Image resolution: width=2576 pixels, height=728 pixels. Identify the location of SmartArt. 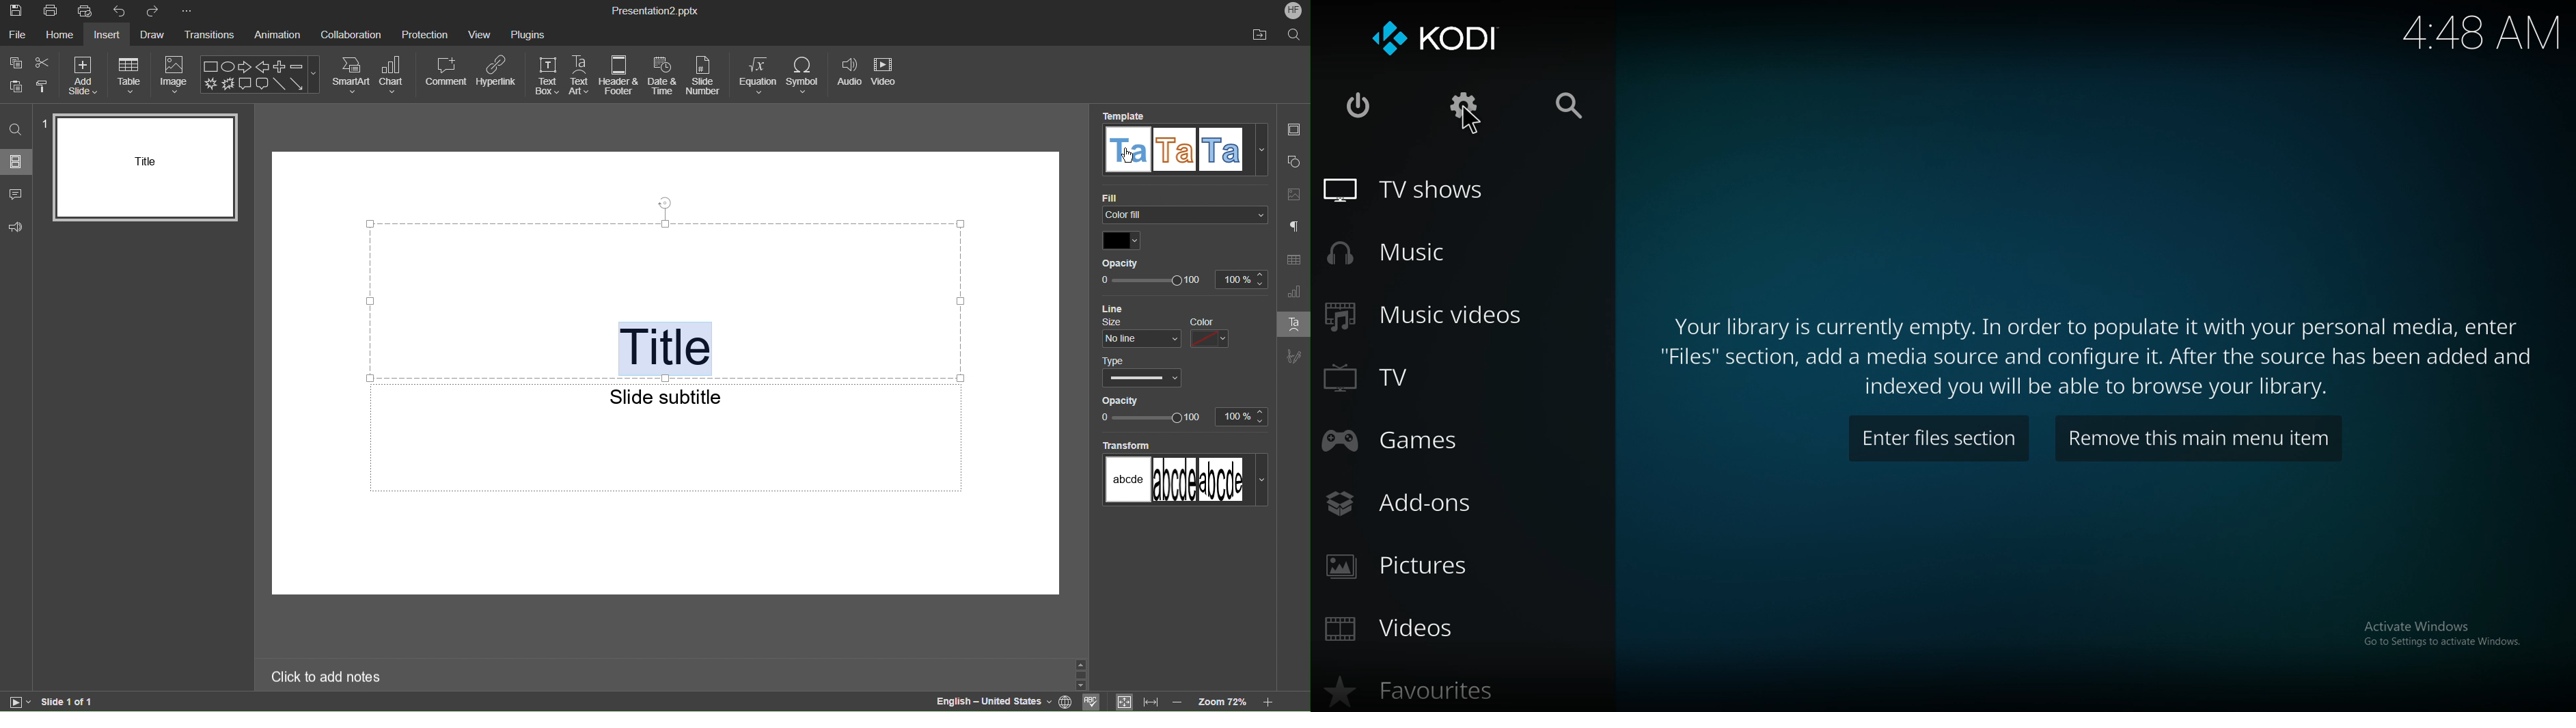
(351, 74).